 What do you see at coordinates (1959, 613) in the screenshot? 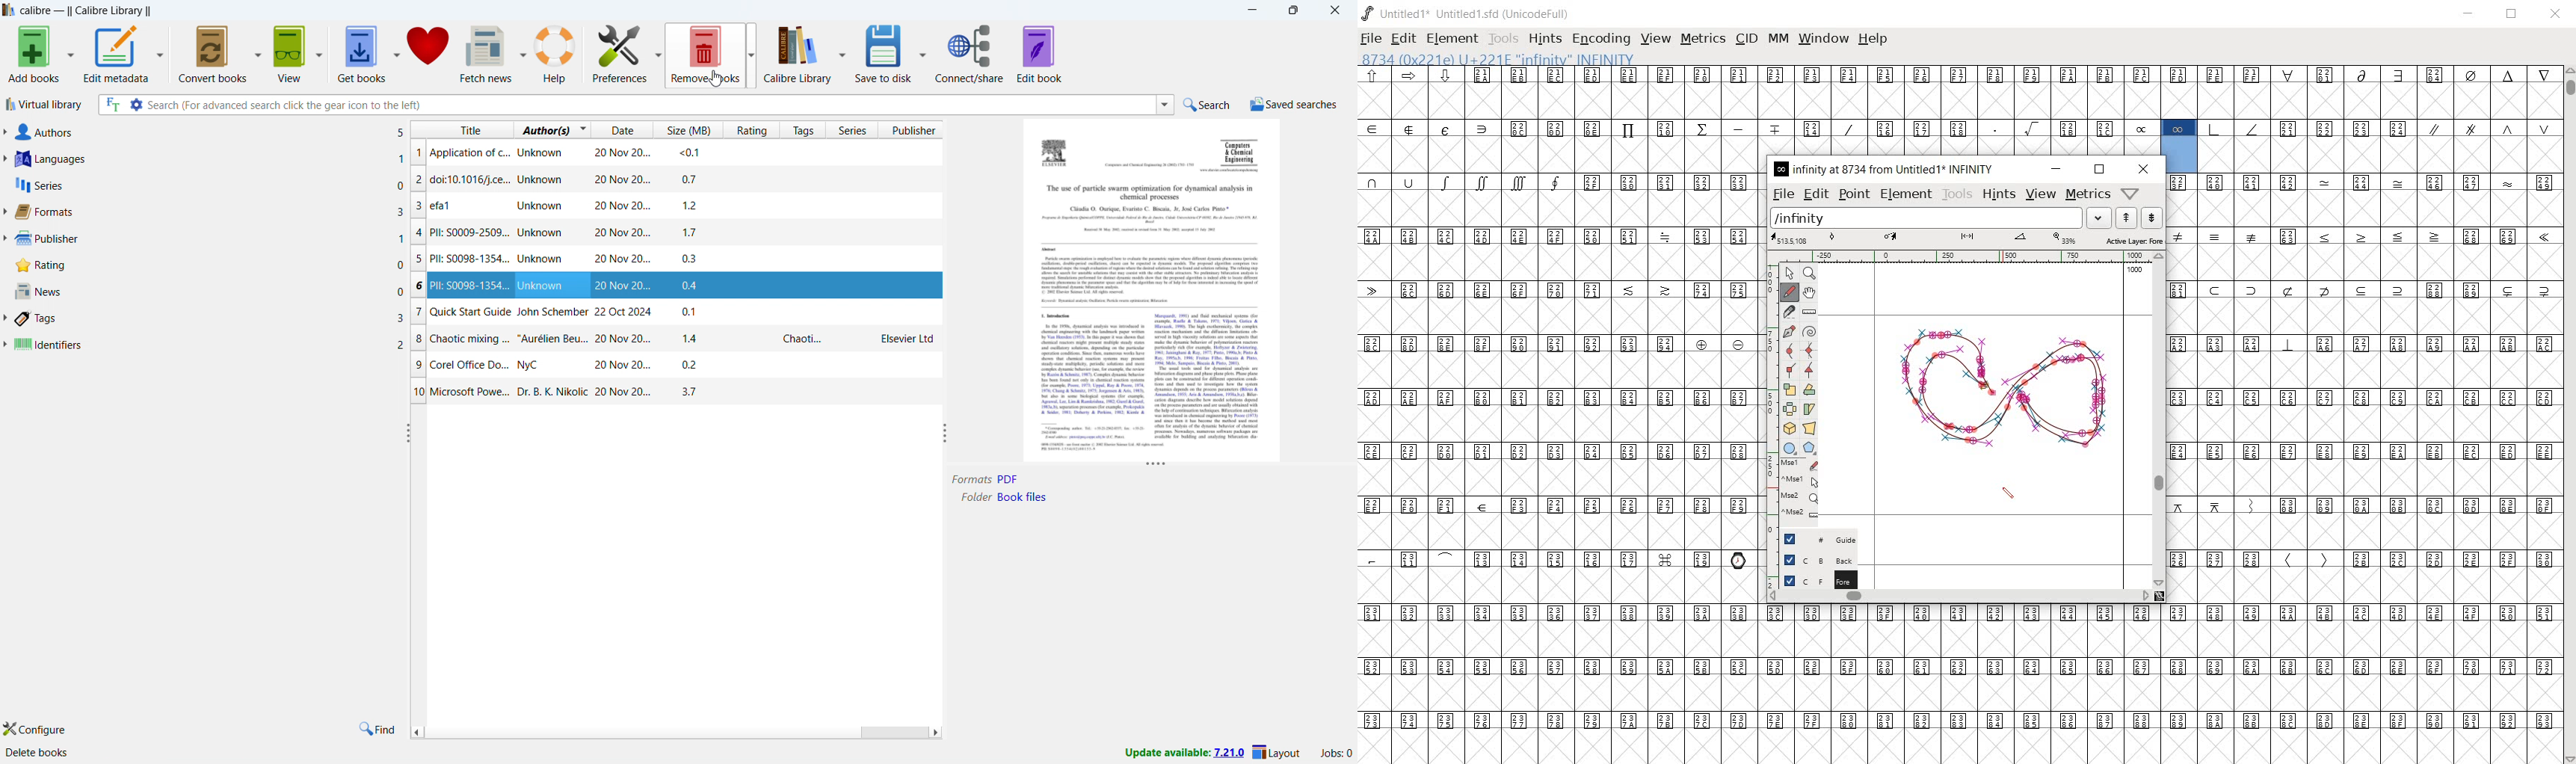
I see `Unicode code points` at bounding box center [1959, 613].